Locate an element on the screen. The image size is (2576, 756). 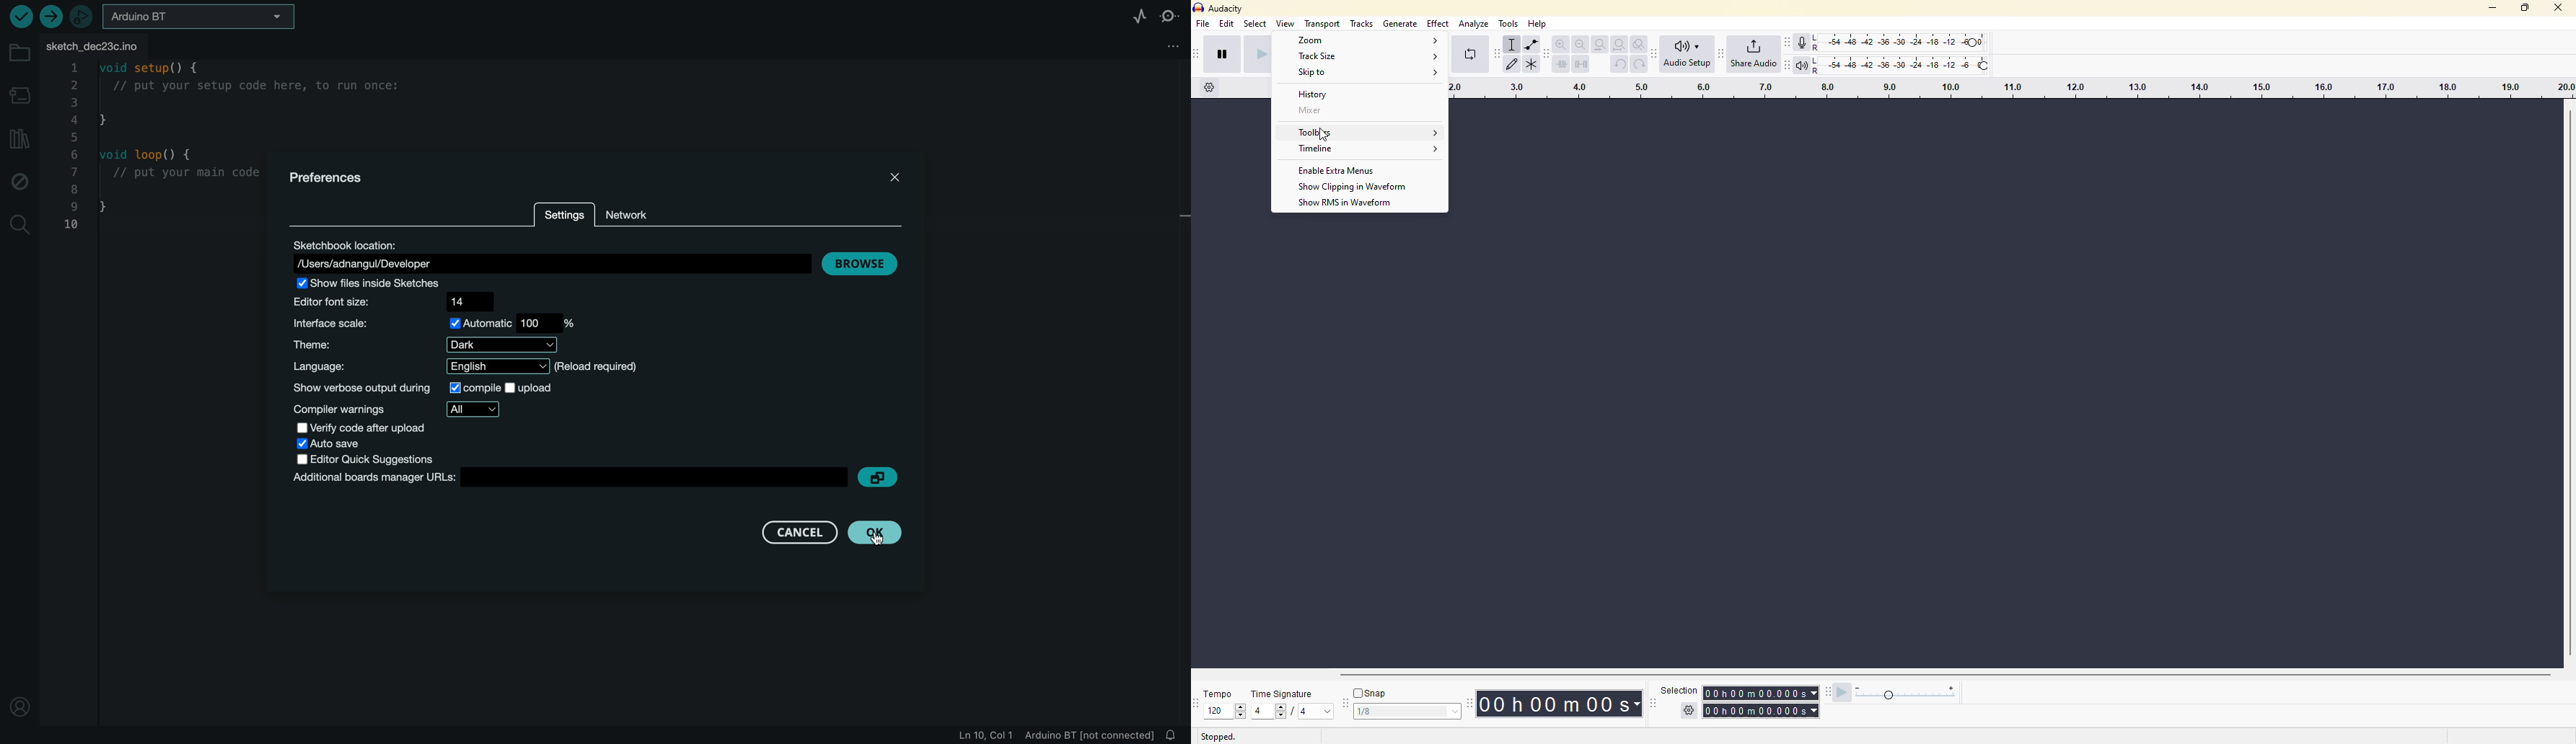
time is located at coordinates (1762, 703).